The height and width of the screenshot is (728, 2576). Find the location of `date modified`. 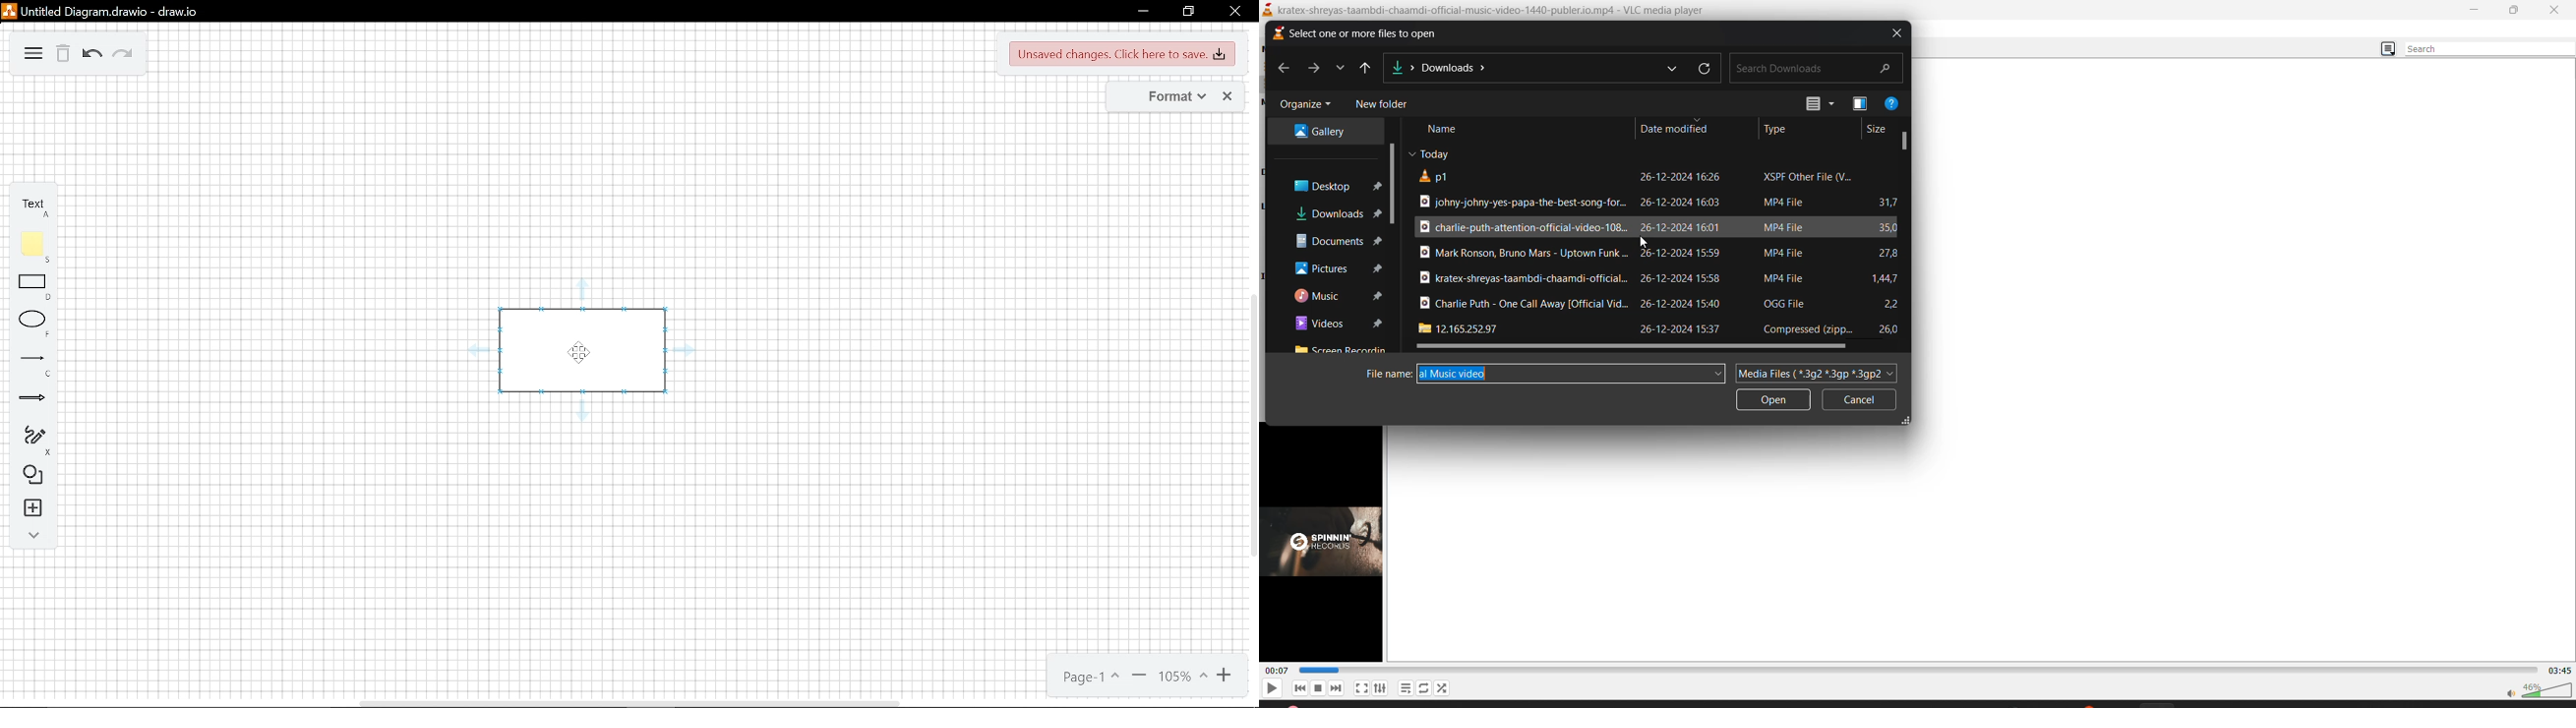

date modified is located at coordinates (1682, 303).